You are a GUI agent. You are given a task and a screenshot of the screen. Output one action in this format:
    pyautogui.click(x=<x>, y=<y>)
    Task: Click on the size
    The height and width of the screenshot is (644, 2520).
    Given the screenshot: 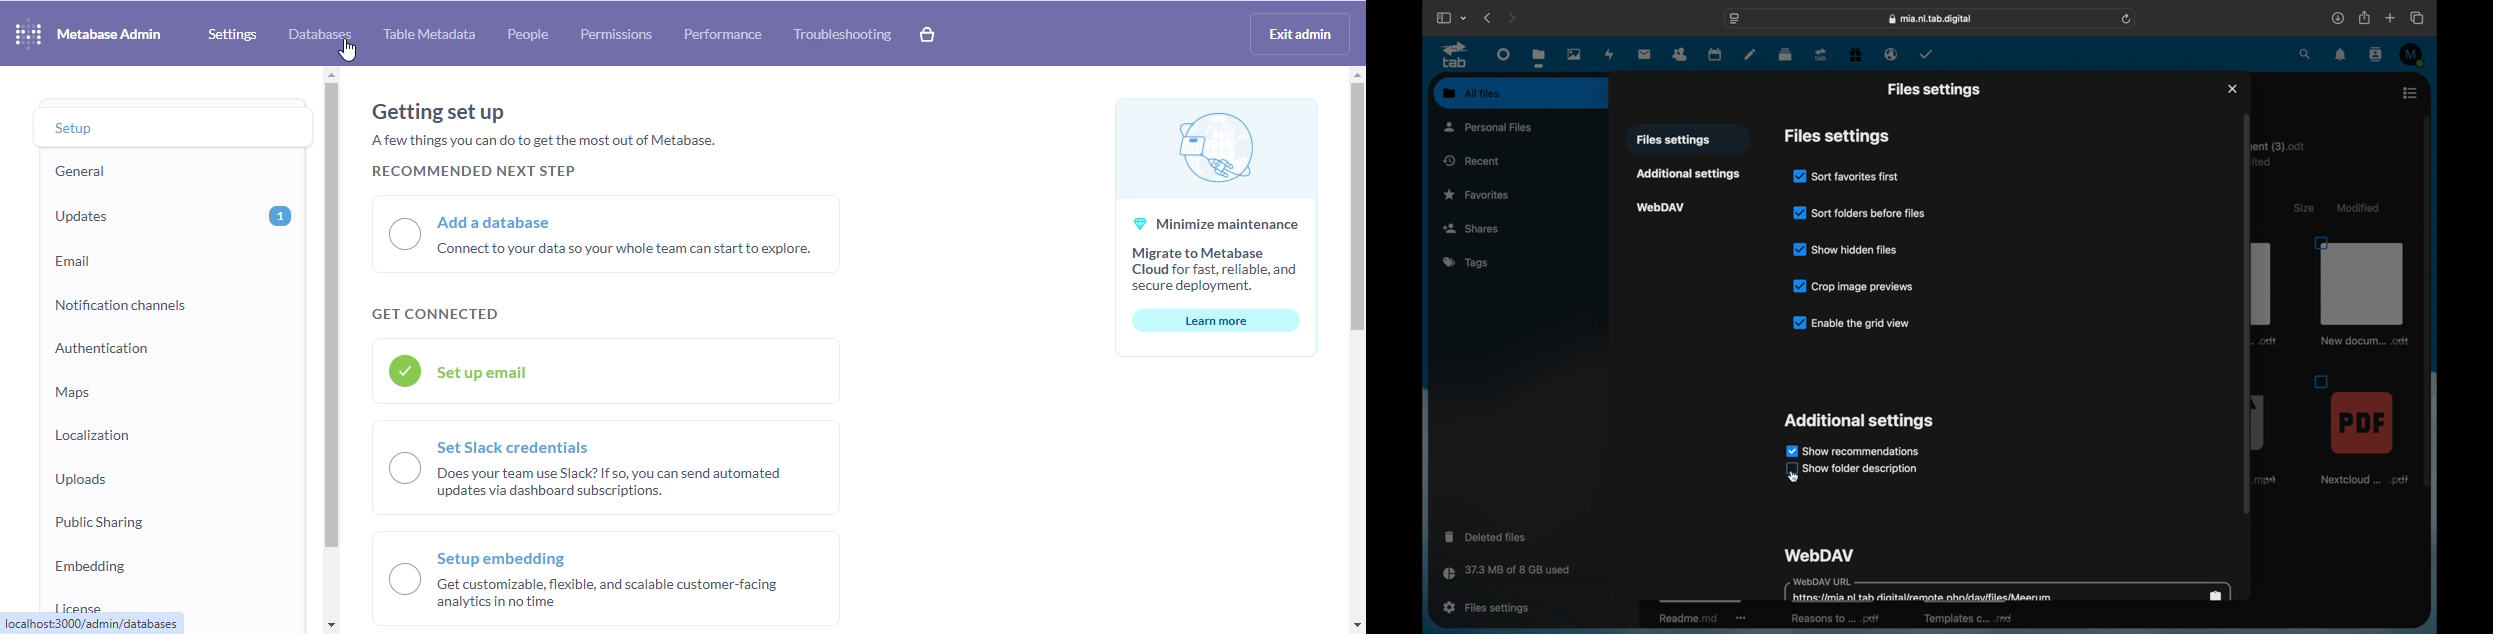 What is the action you would take?
    pyautogui.click(x=2306, y=208)
    